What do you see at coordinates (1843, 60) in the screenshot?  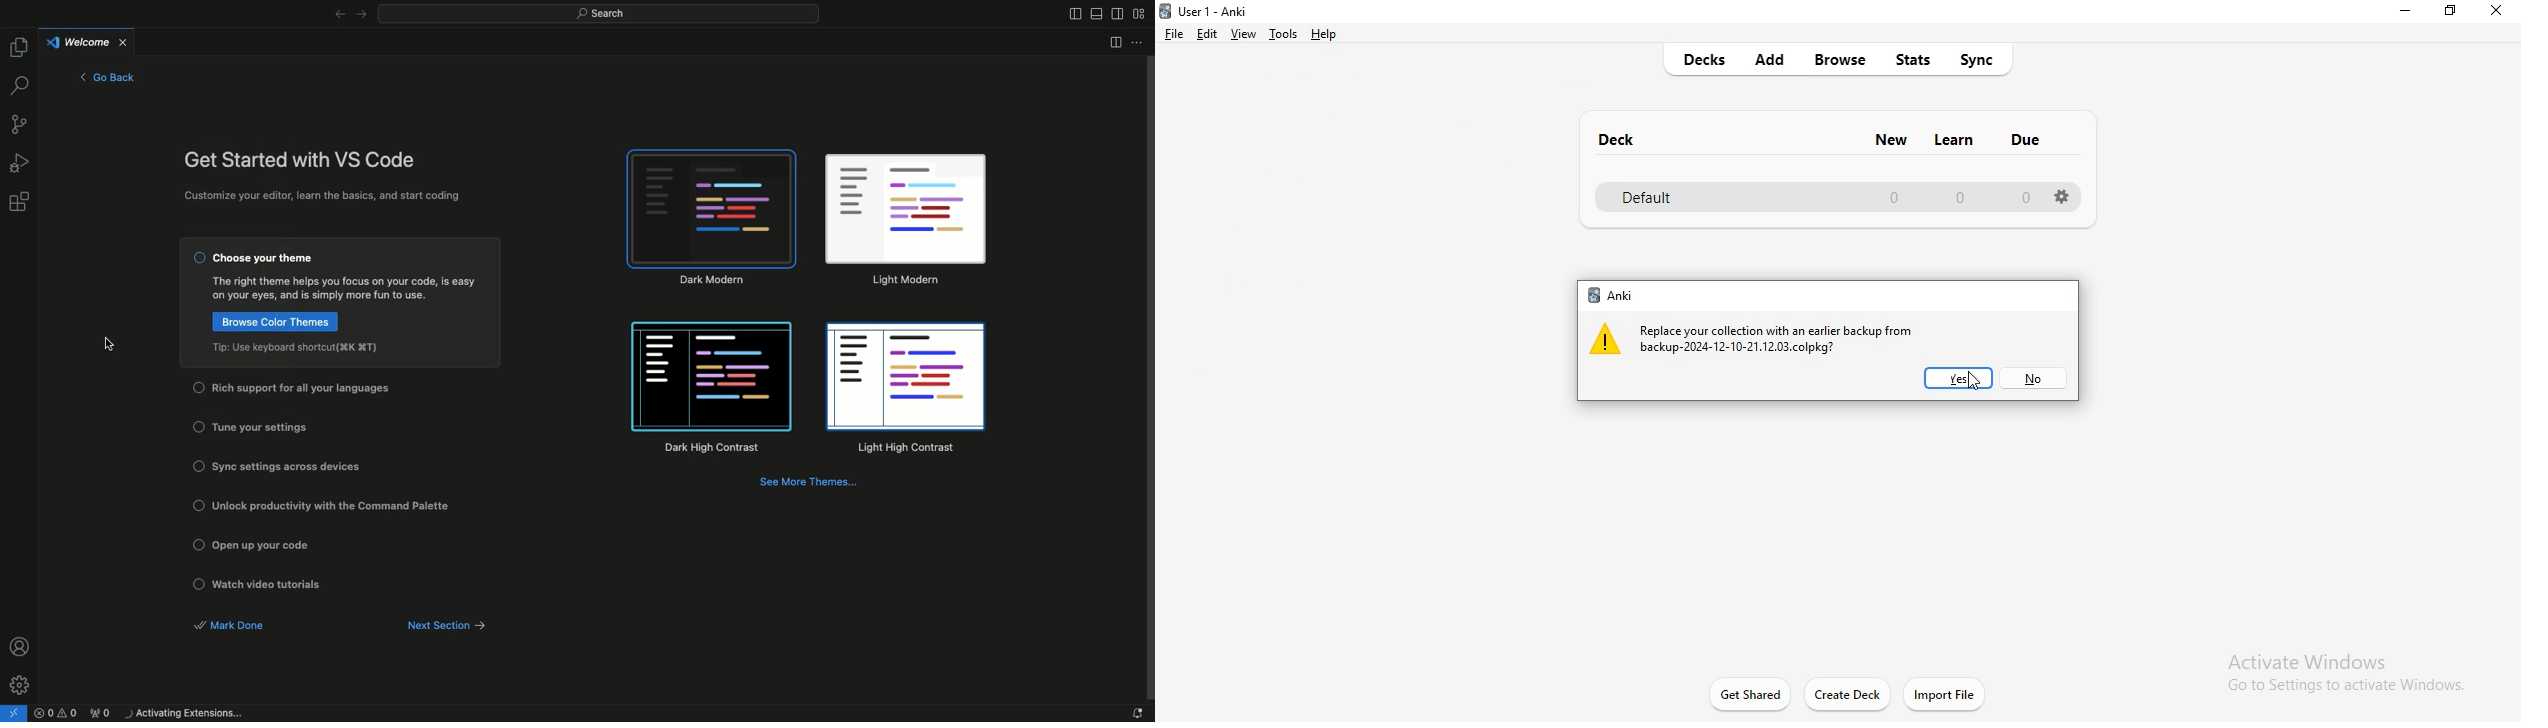 I see `browse` at bounding box center [1843, 60].